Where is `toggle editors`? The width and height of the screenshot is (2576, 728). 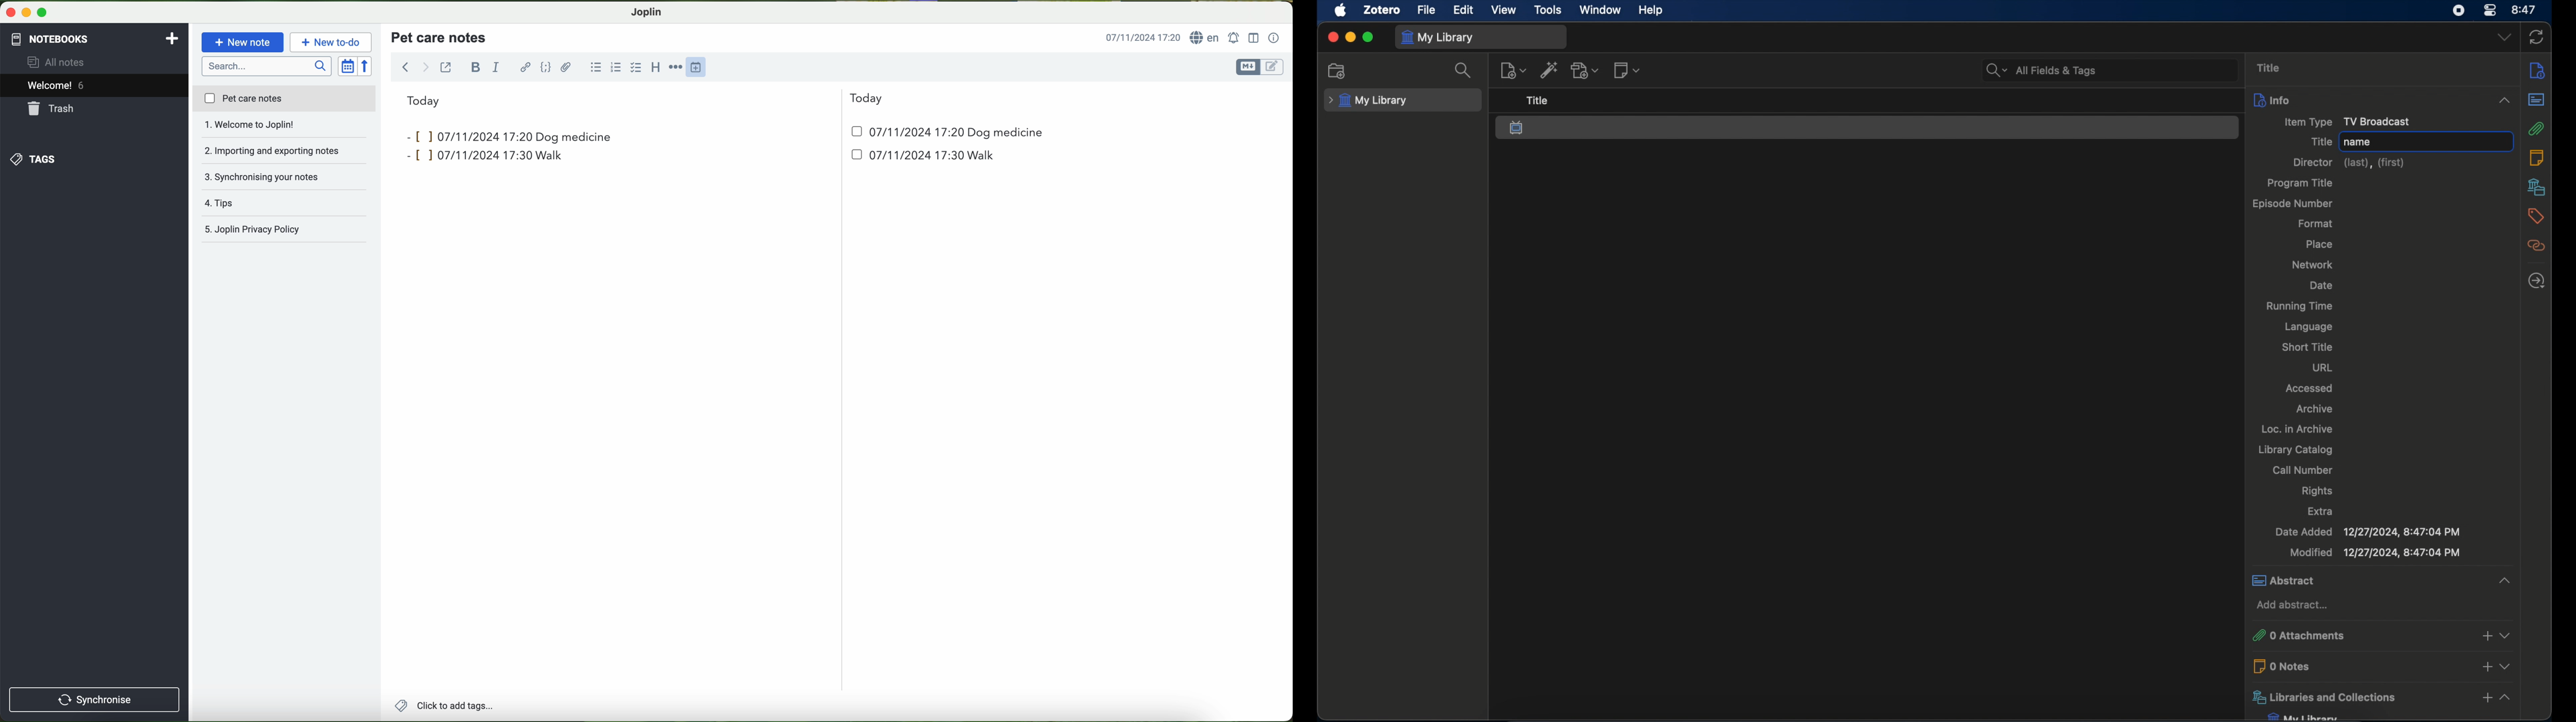 toggle editors is located at coordinates (1259, 67).